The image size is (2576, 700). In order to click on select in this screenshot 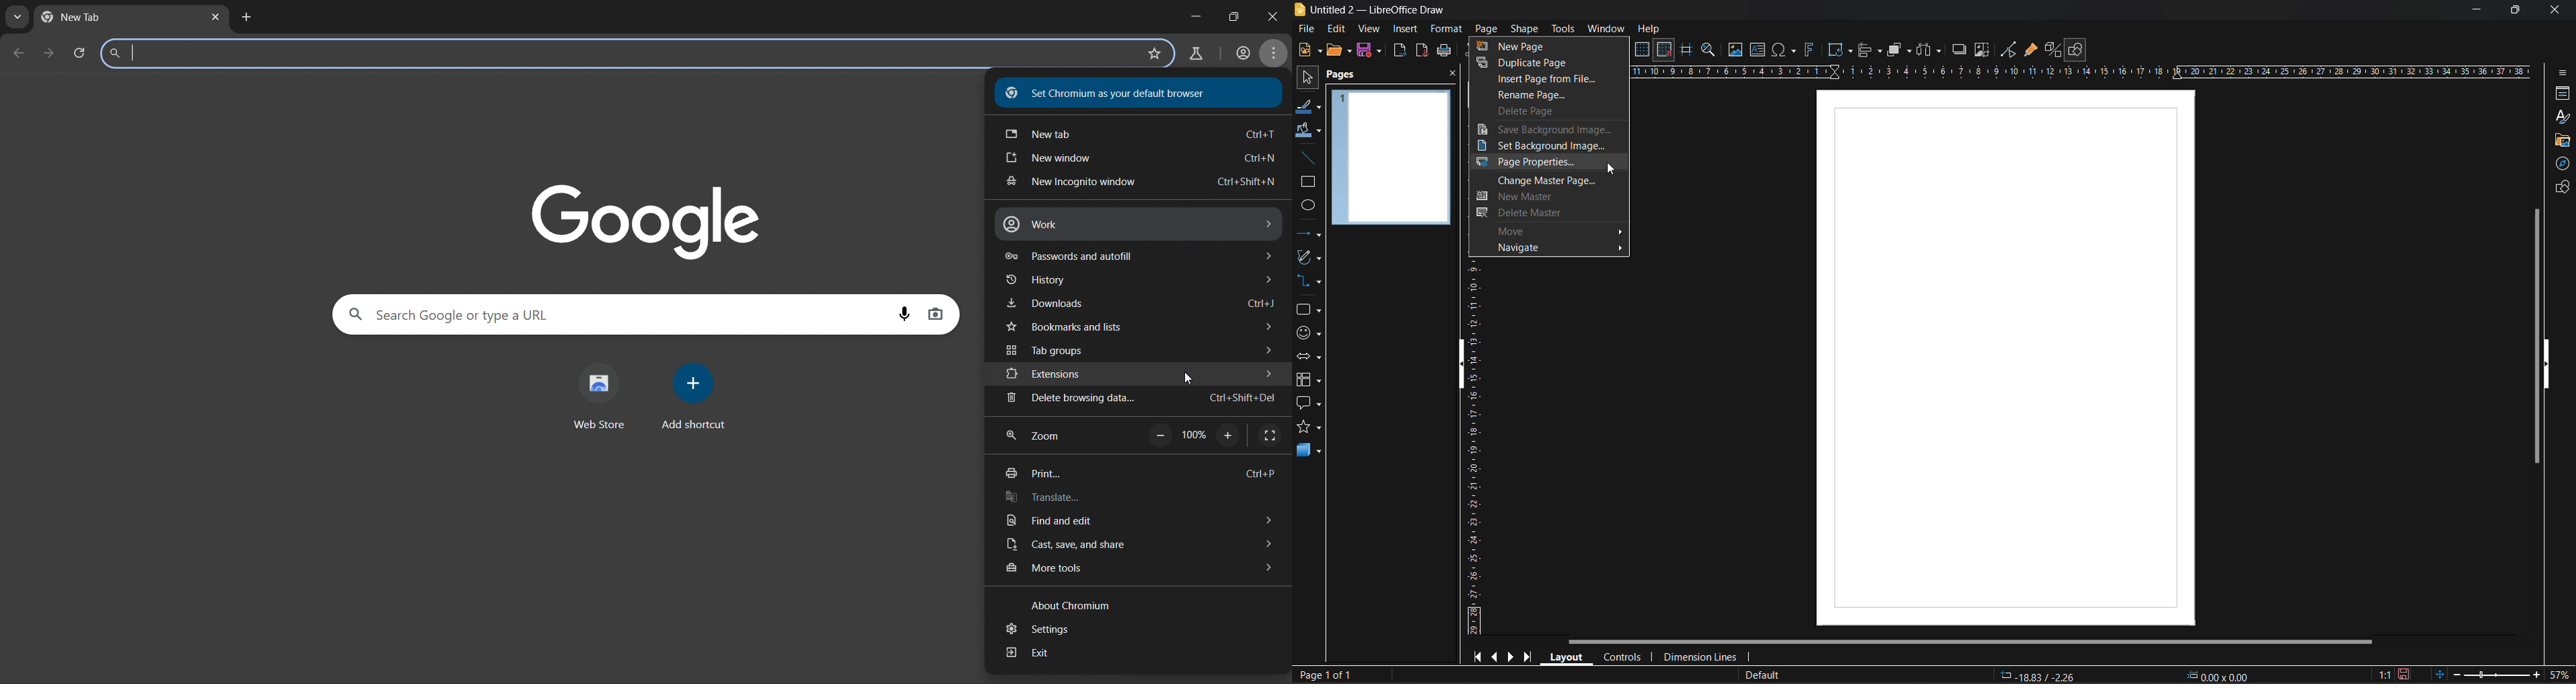, I will do `click(1309, 80)`.